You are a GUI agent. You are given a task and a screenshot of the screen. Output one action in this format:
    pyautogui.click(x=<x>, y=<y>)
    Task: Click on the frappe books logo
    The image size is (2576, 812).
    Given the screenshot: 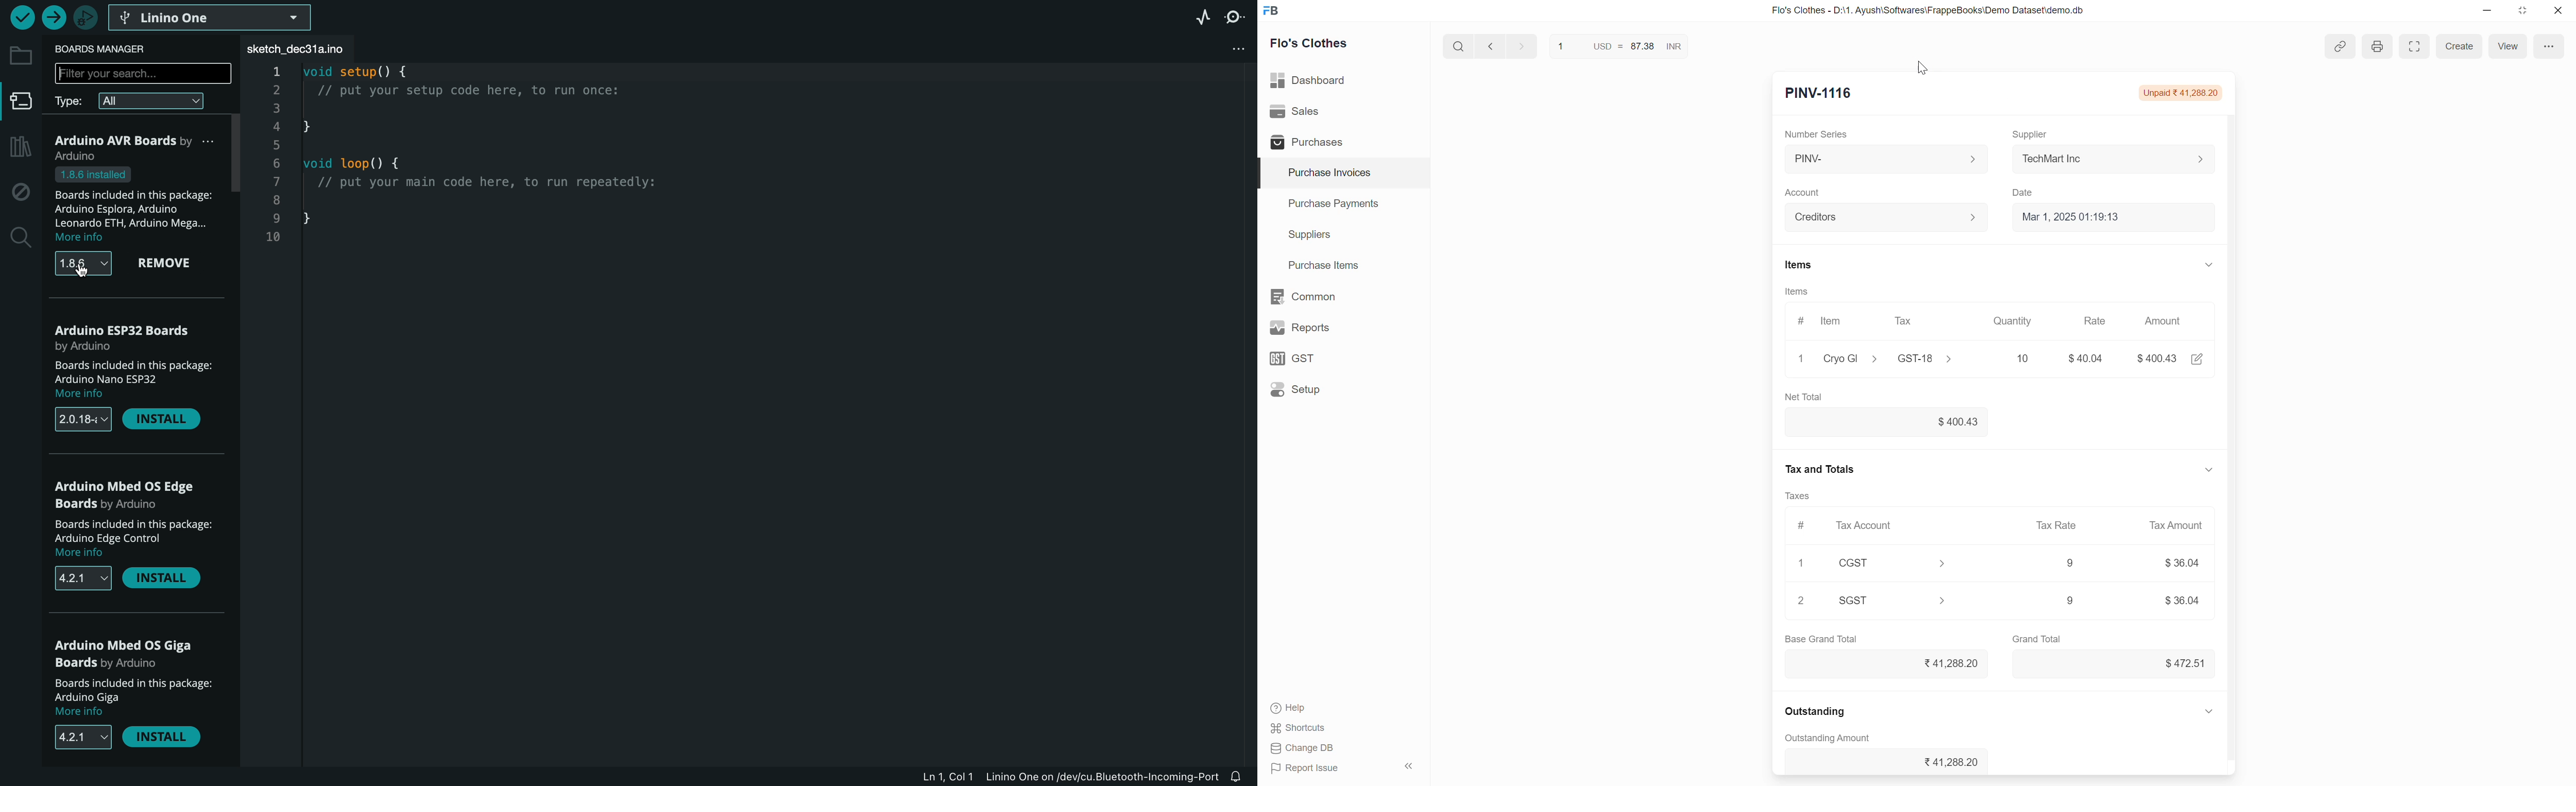 What is the action you would take?
    pyautogui.click(x=1273, y=10)
    